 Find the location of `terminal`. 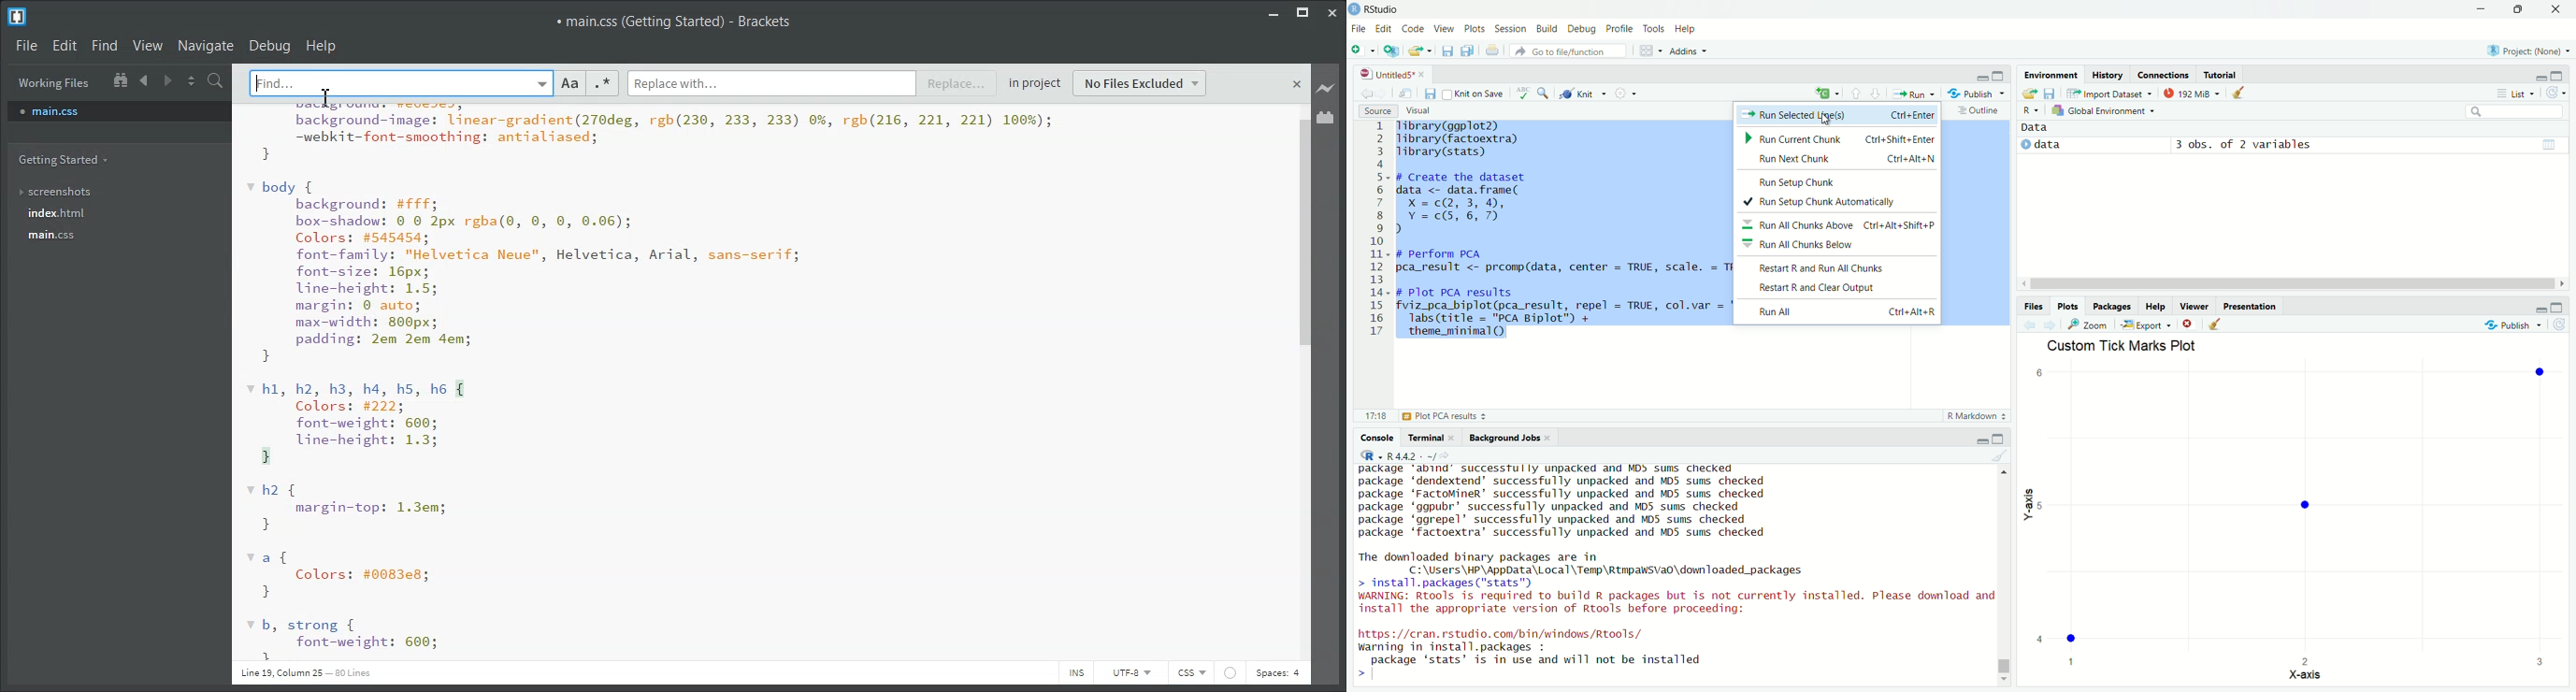

terminal is located at coordinates (1431, 438).